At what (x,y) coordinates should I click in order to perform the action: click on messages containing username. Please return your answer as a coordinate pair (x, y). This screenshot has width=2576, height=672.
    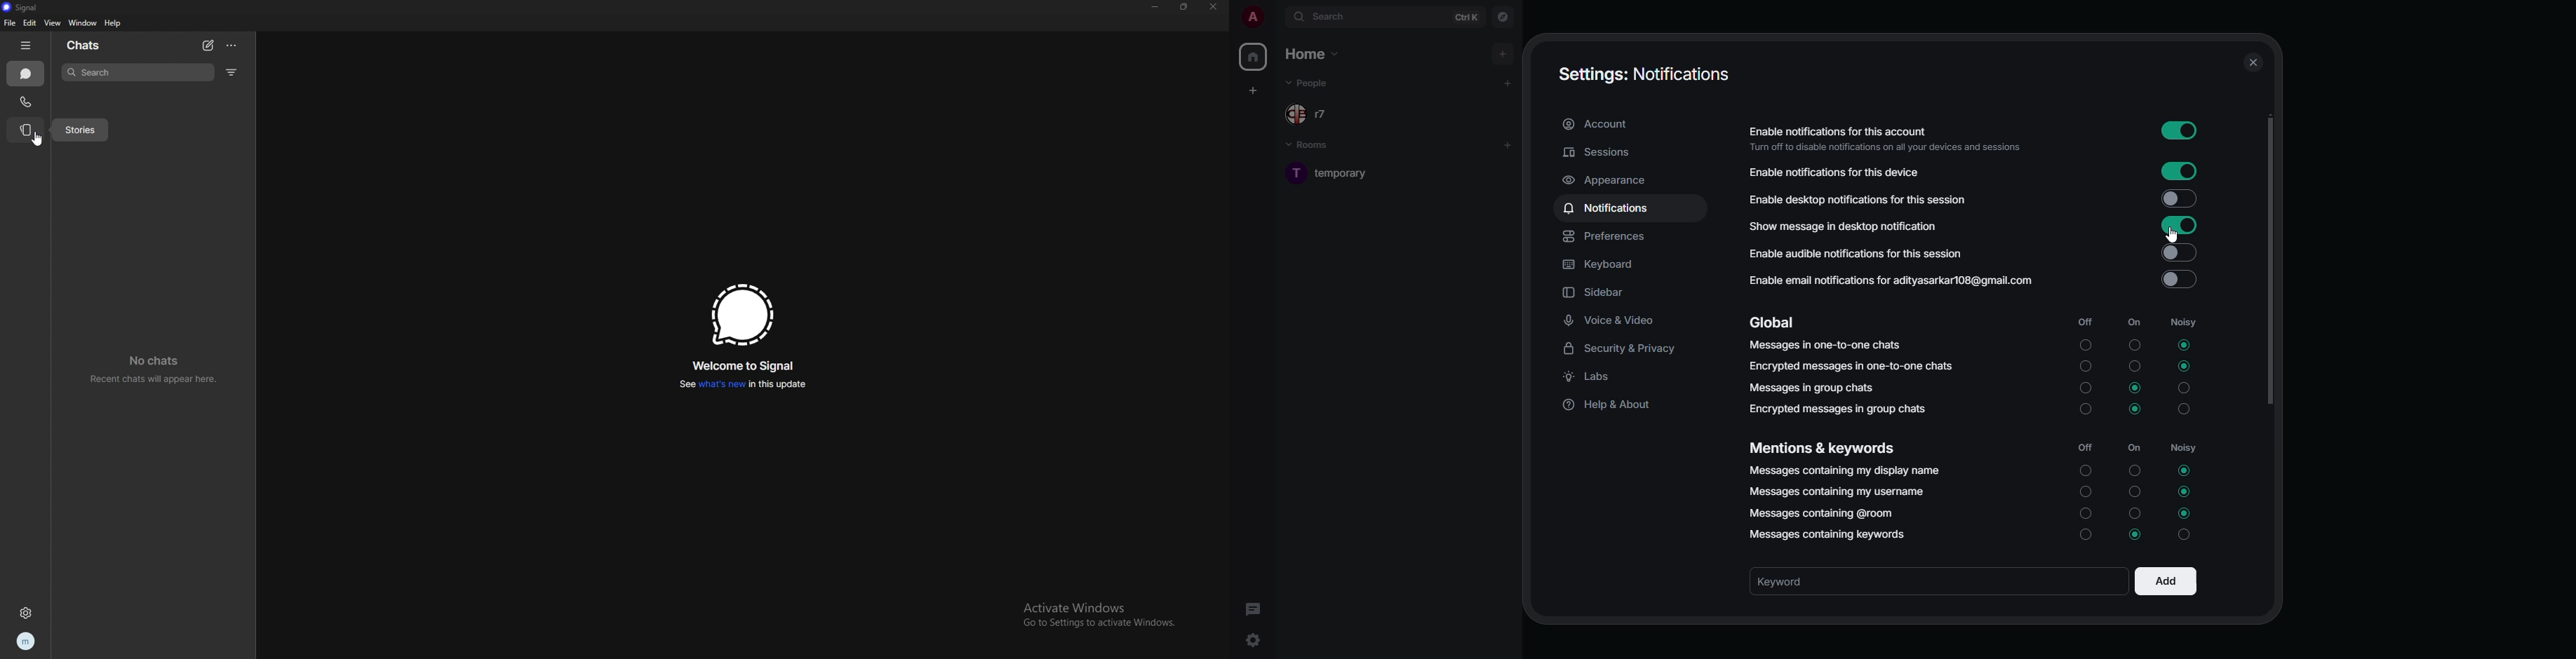
    Looking at the image, I should click on (1838, 492).